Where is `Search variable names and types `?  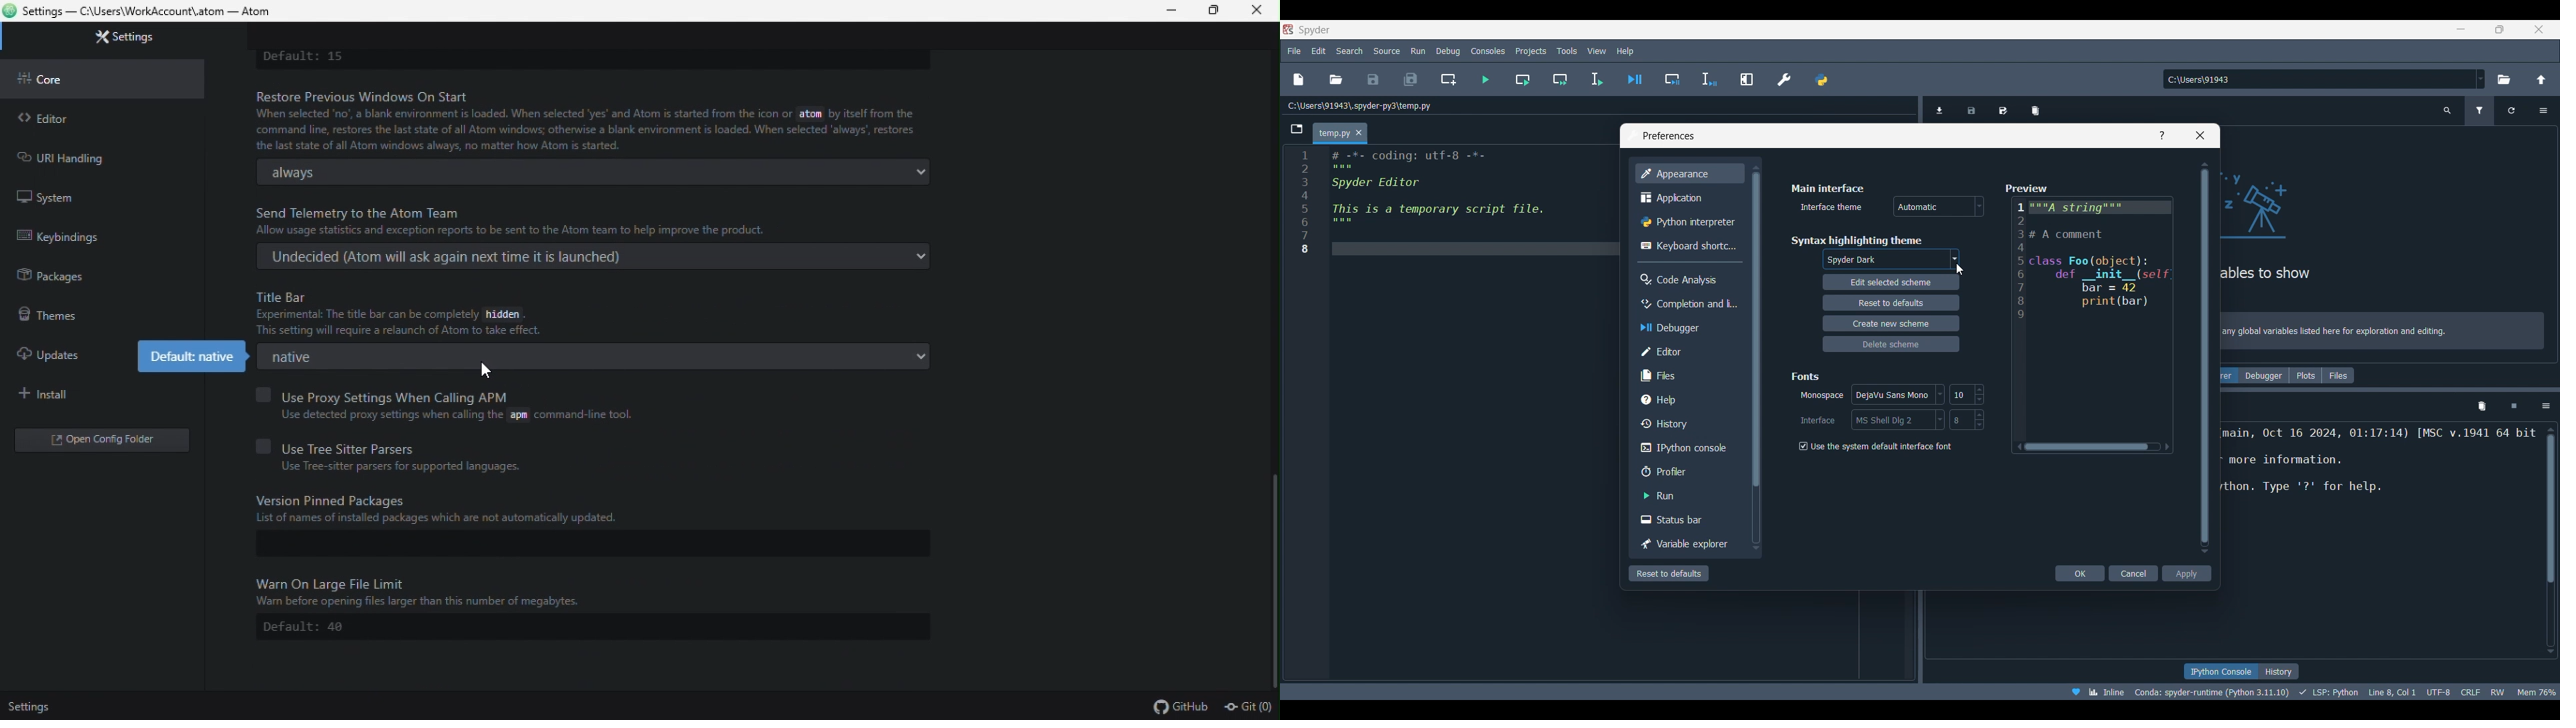
Search variable names and types  is located at coordinates (2447, 111).